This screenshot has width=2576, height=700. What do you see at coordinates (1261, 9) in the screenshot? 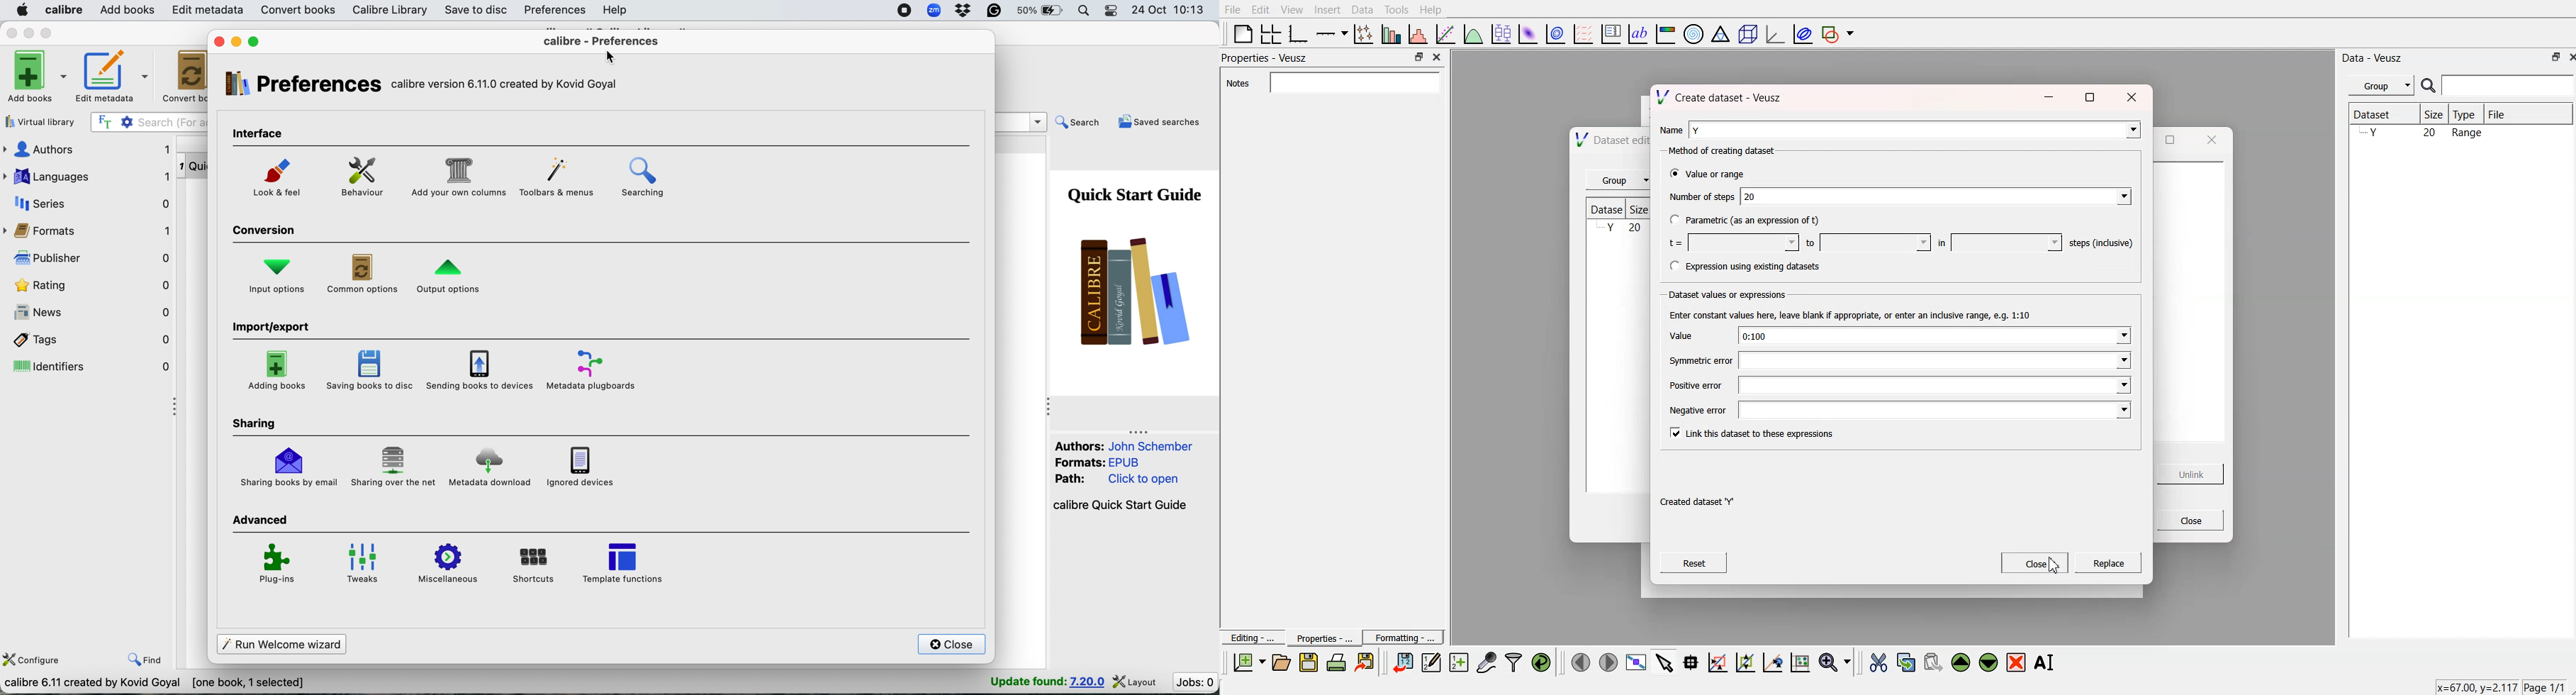
I see `Edit` at bounding box center [1261, 9].